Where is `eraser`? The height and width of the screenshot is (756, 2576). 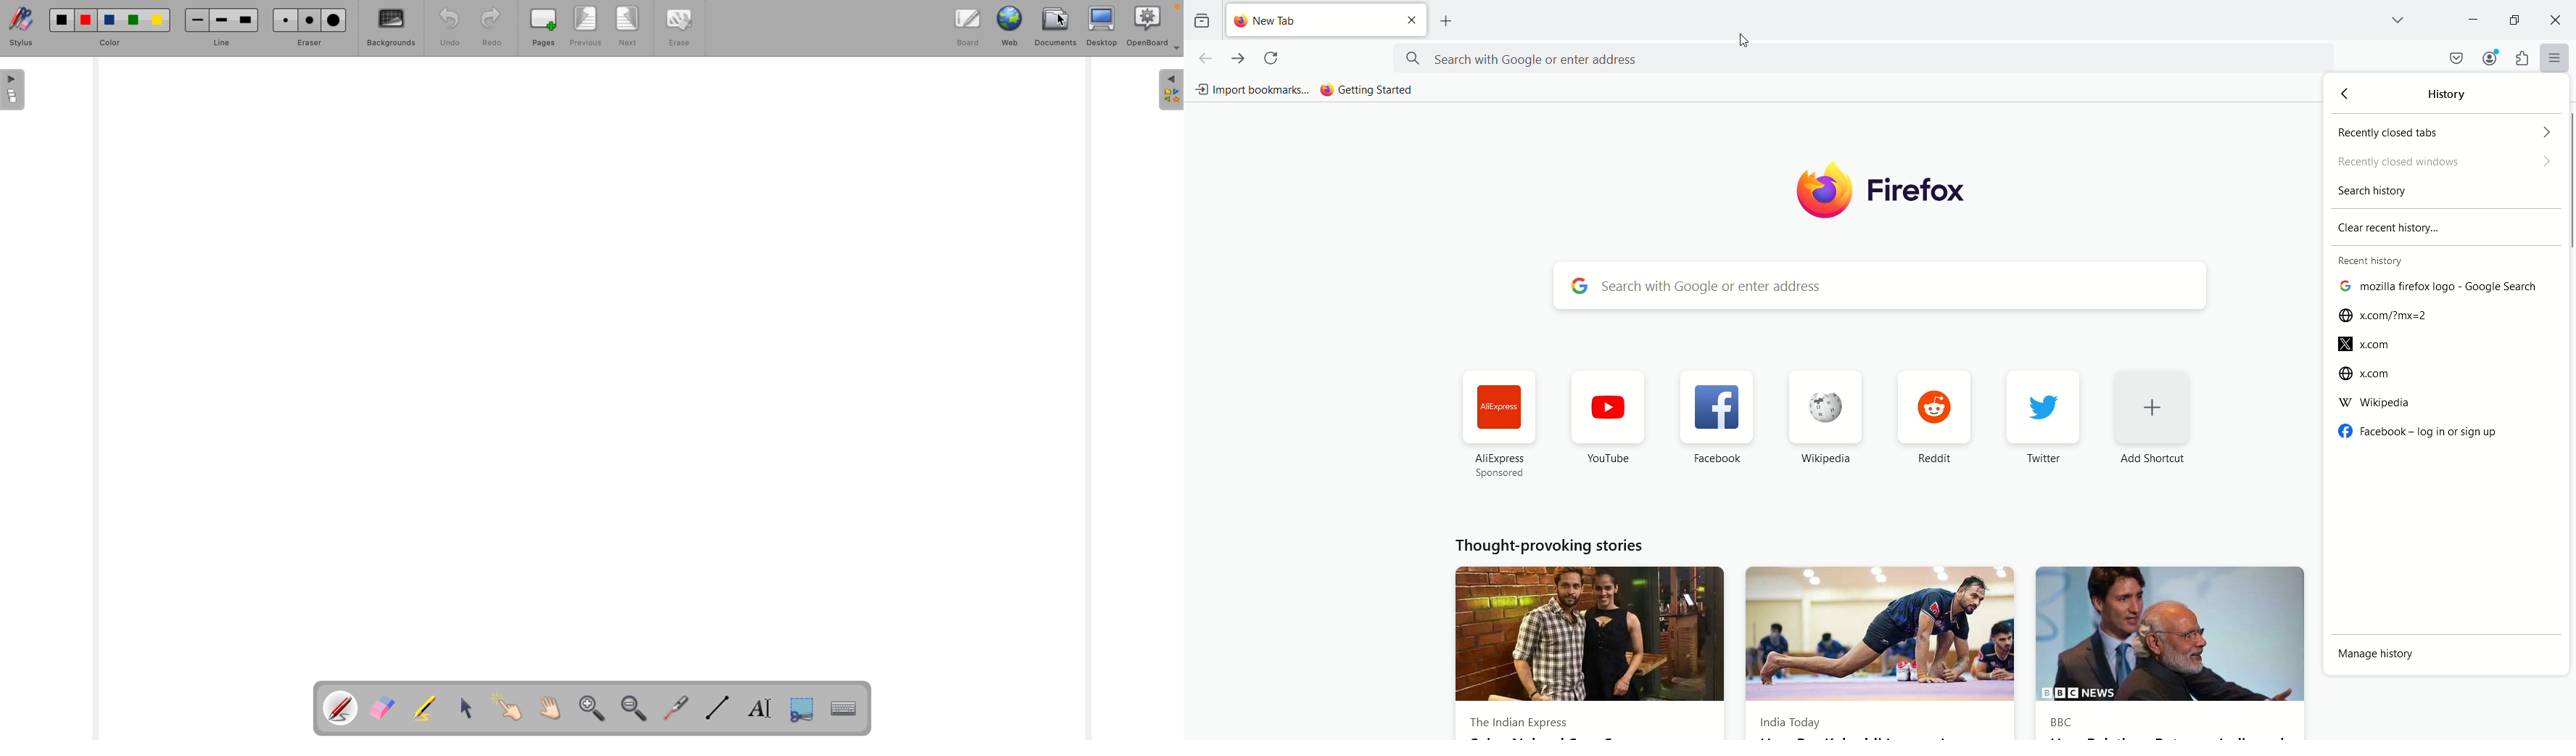 eraser is located at coordinates (312, 28).